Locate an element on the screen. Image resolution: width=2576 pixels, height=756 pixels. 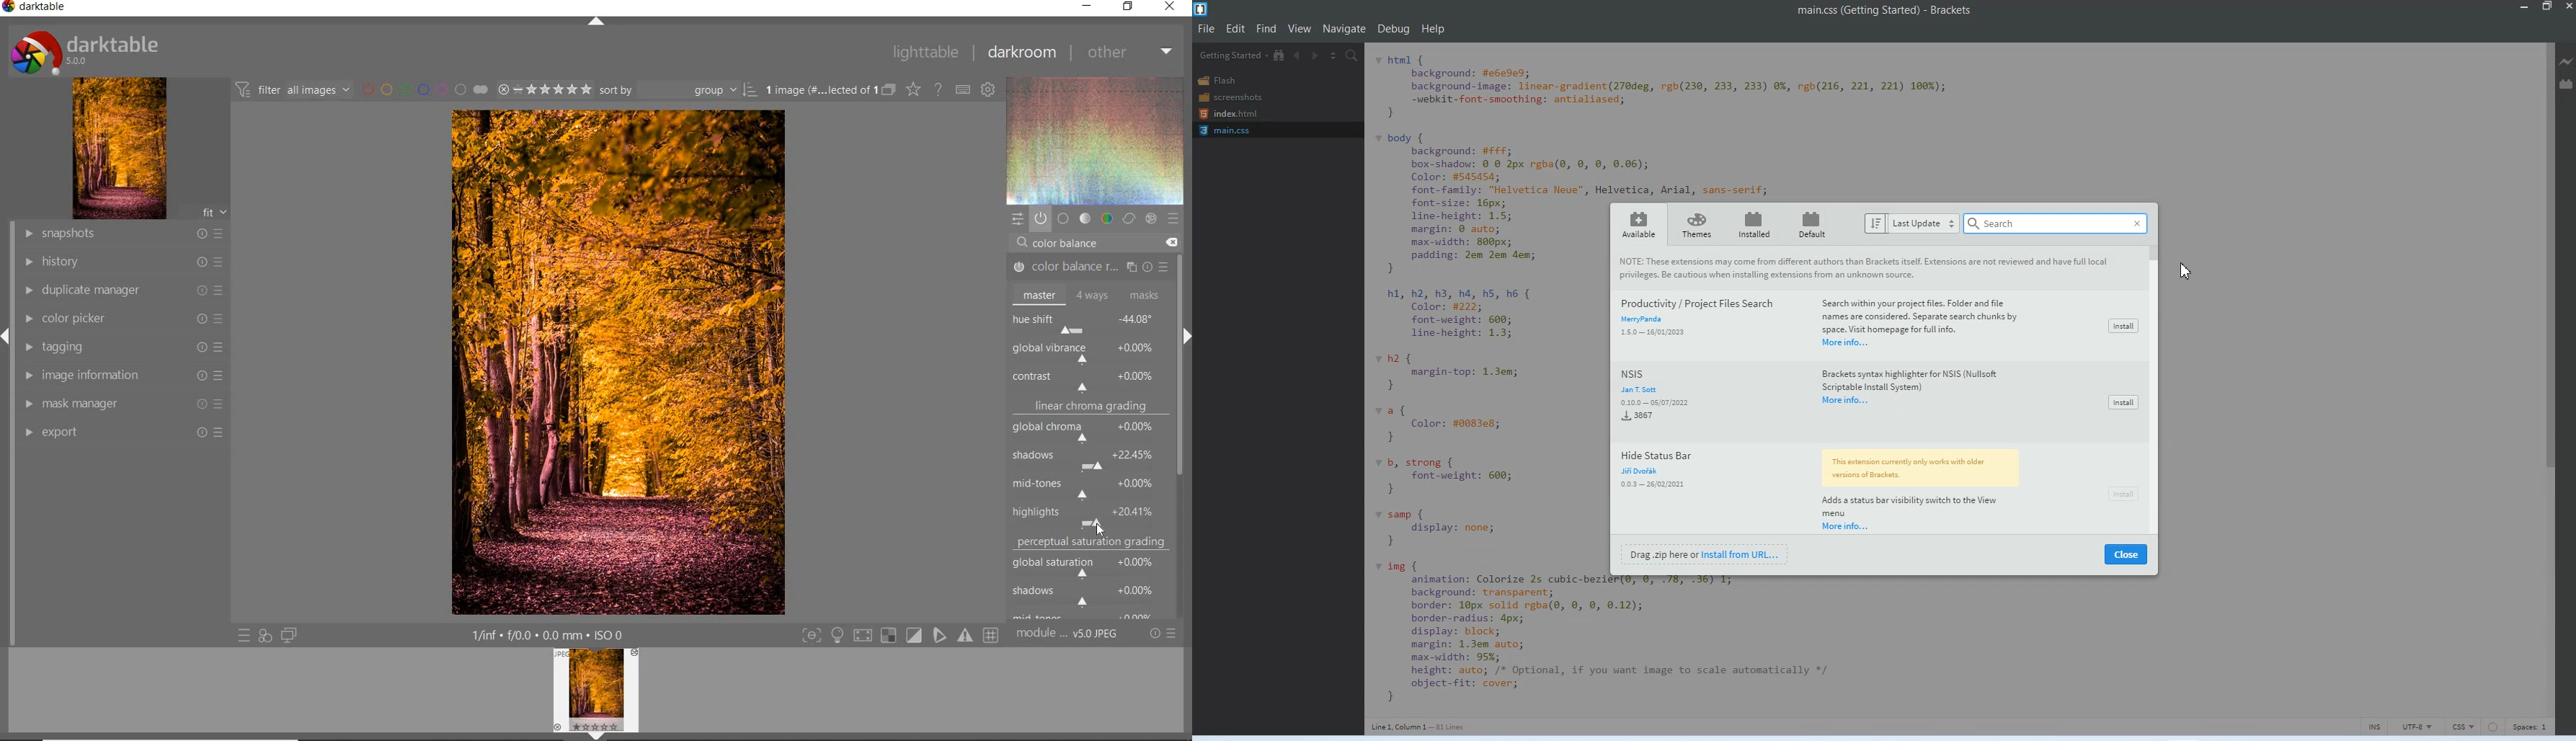
Search bar is located at coordinates (2058, 223).